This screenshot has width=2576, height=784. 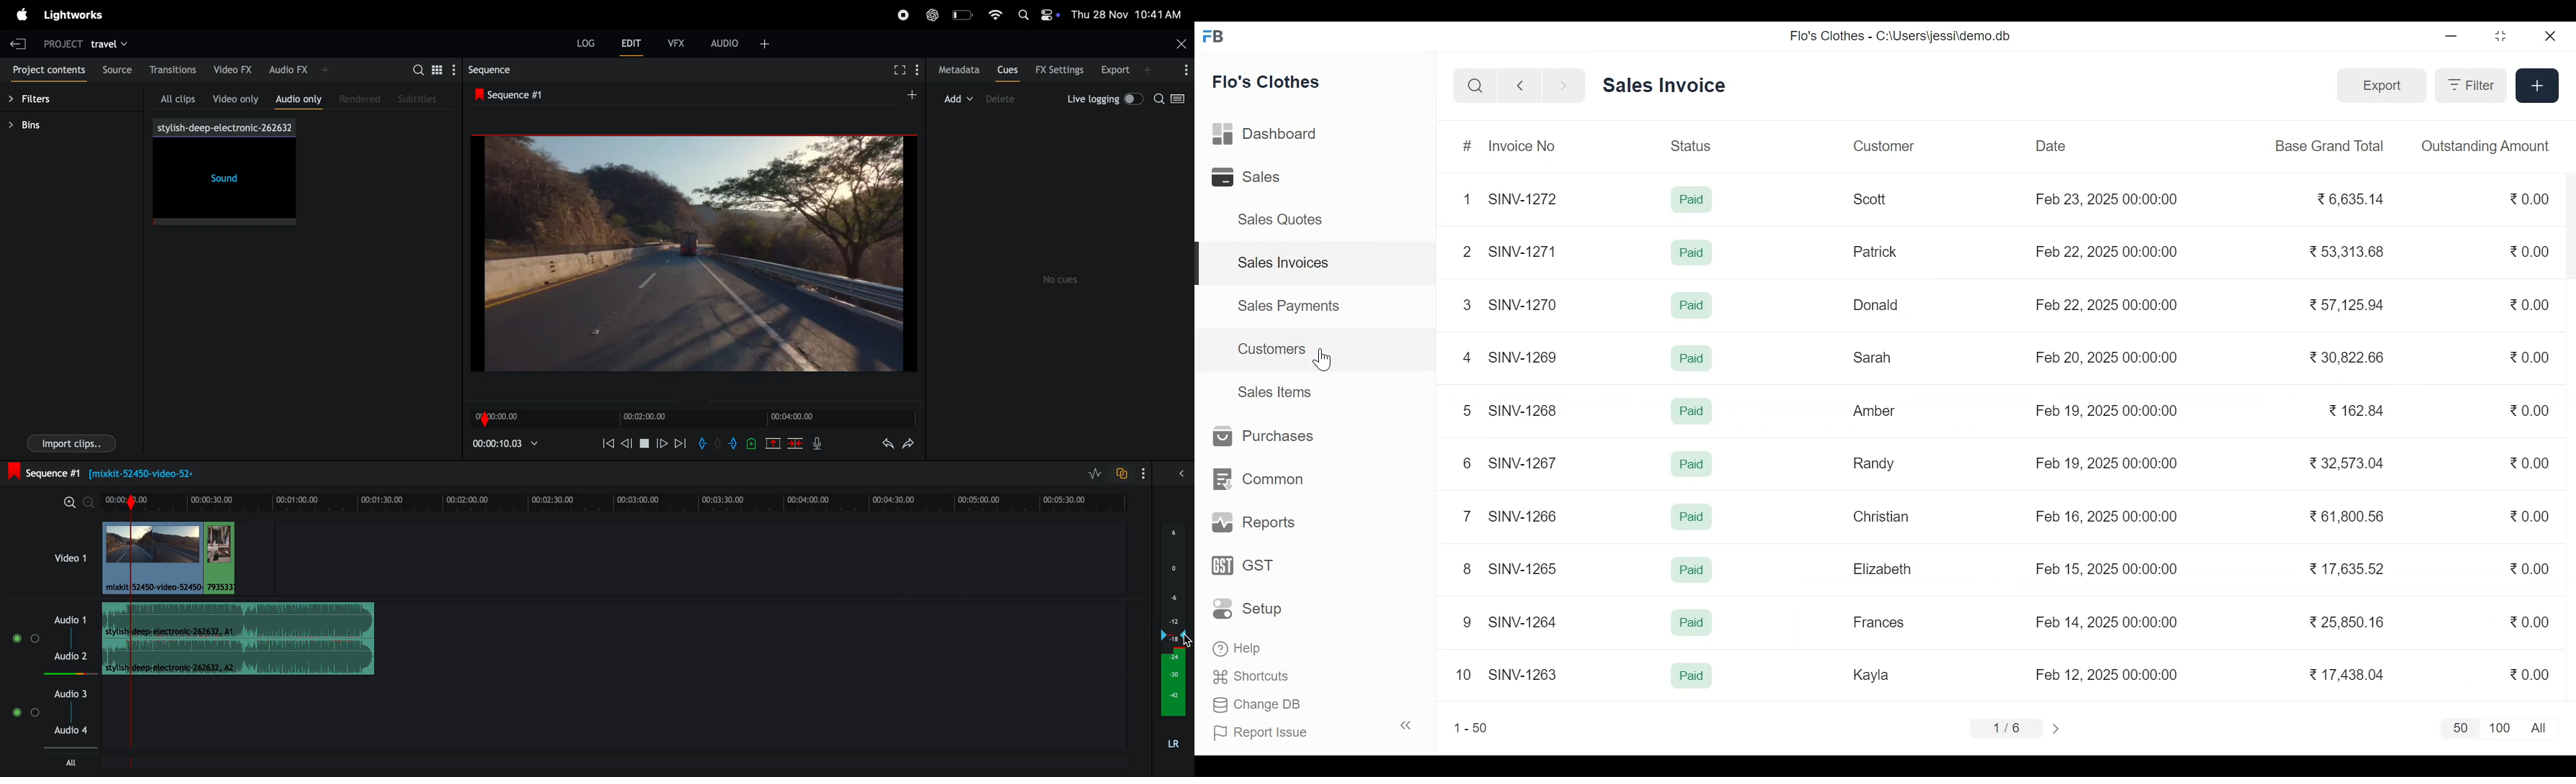 I want to click on 162.84, so click(x=2357, y=409).